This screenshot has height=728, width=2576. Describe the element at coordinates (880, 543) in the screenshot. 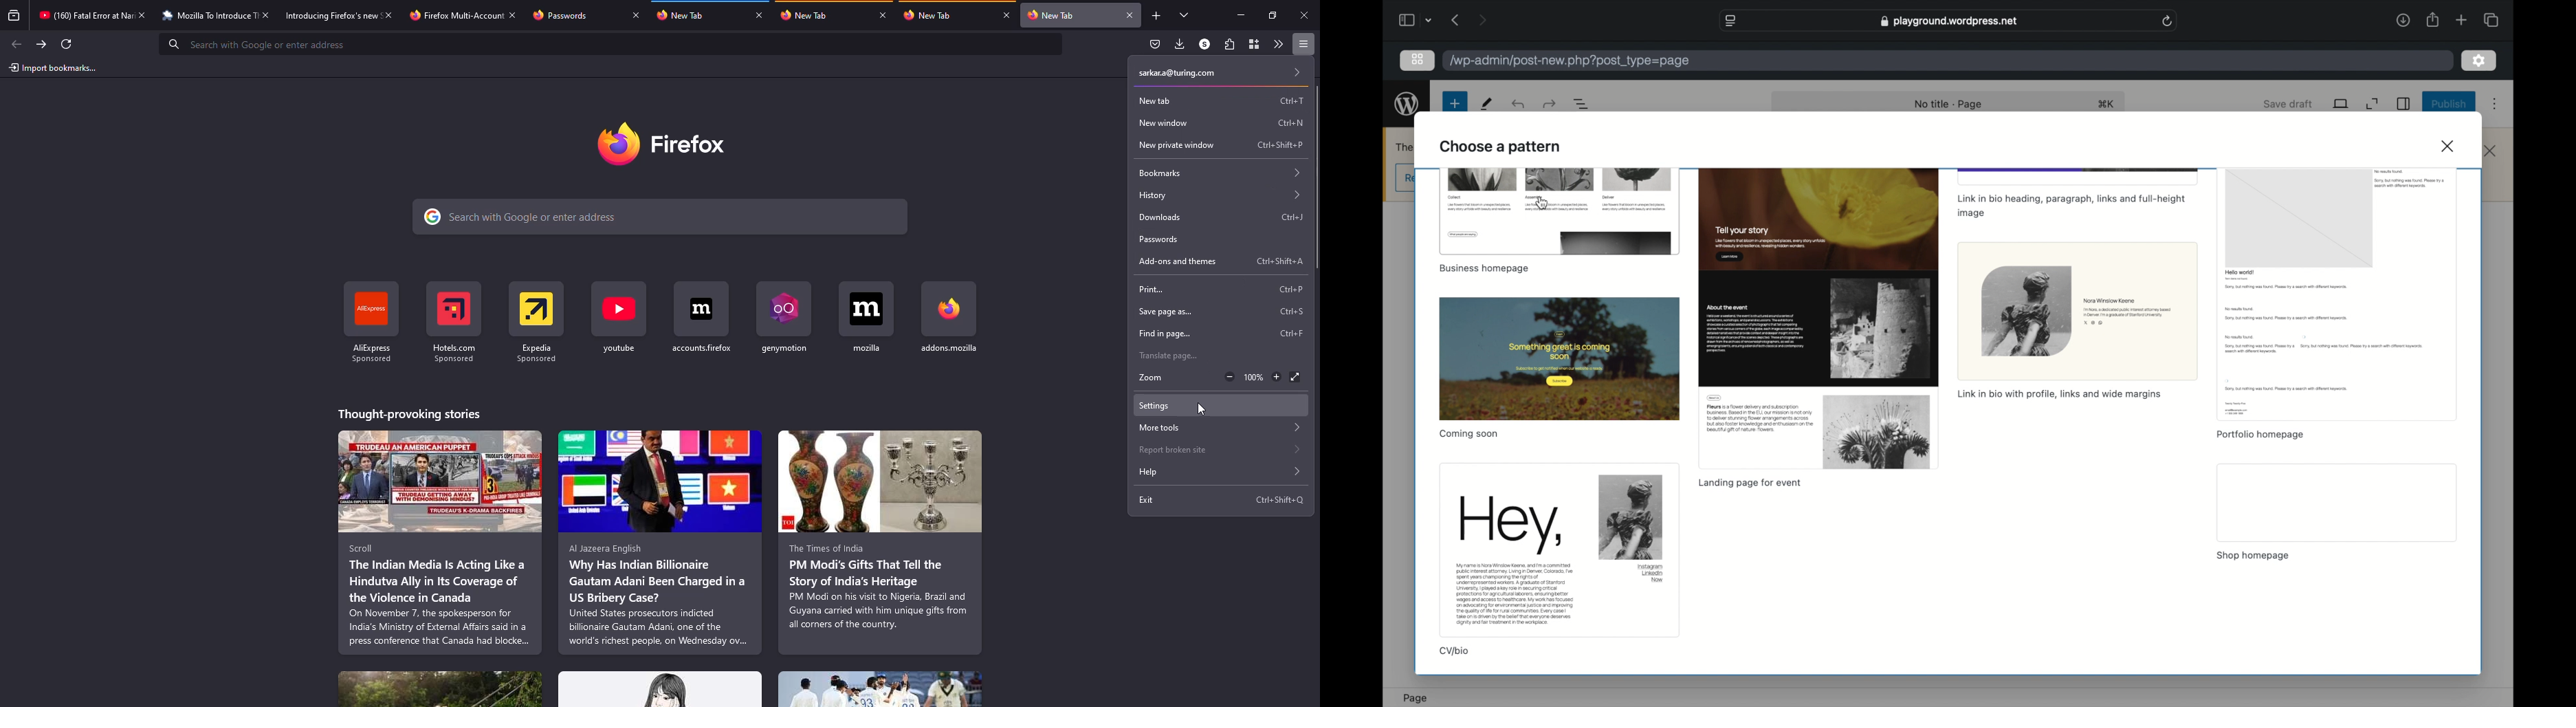

I see `stories` at that location.